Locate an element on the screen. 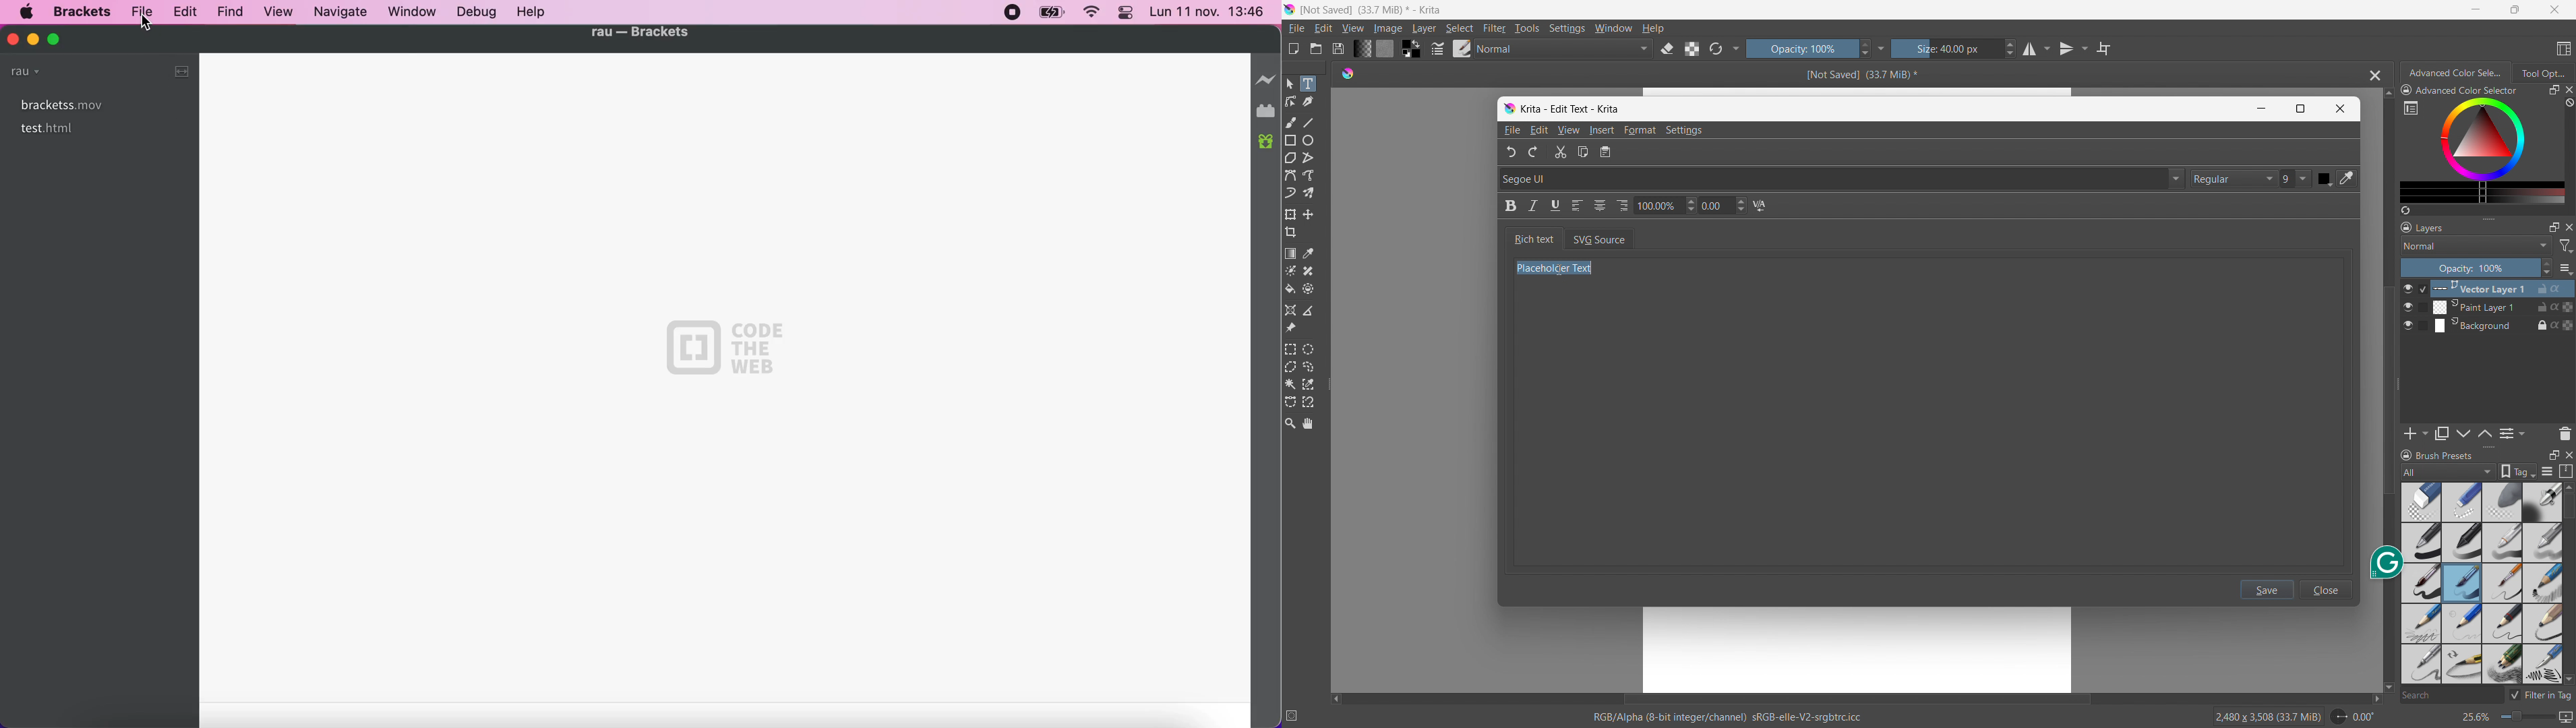 This screenshot has height=728, width=2576. freehand selection tool is located at coordinates (1309, 367).